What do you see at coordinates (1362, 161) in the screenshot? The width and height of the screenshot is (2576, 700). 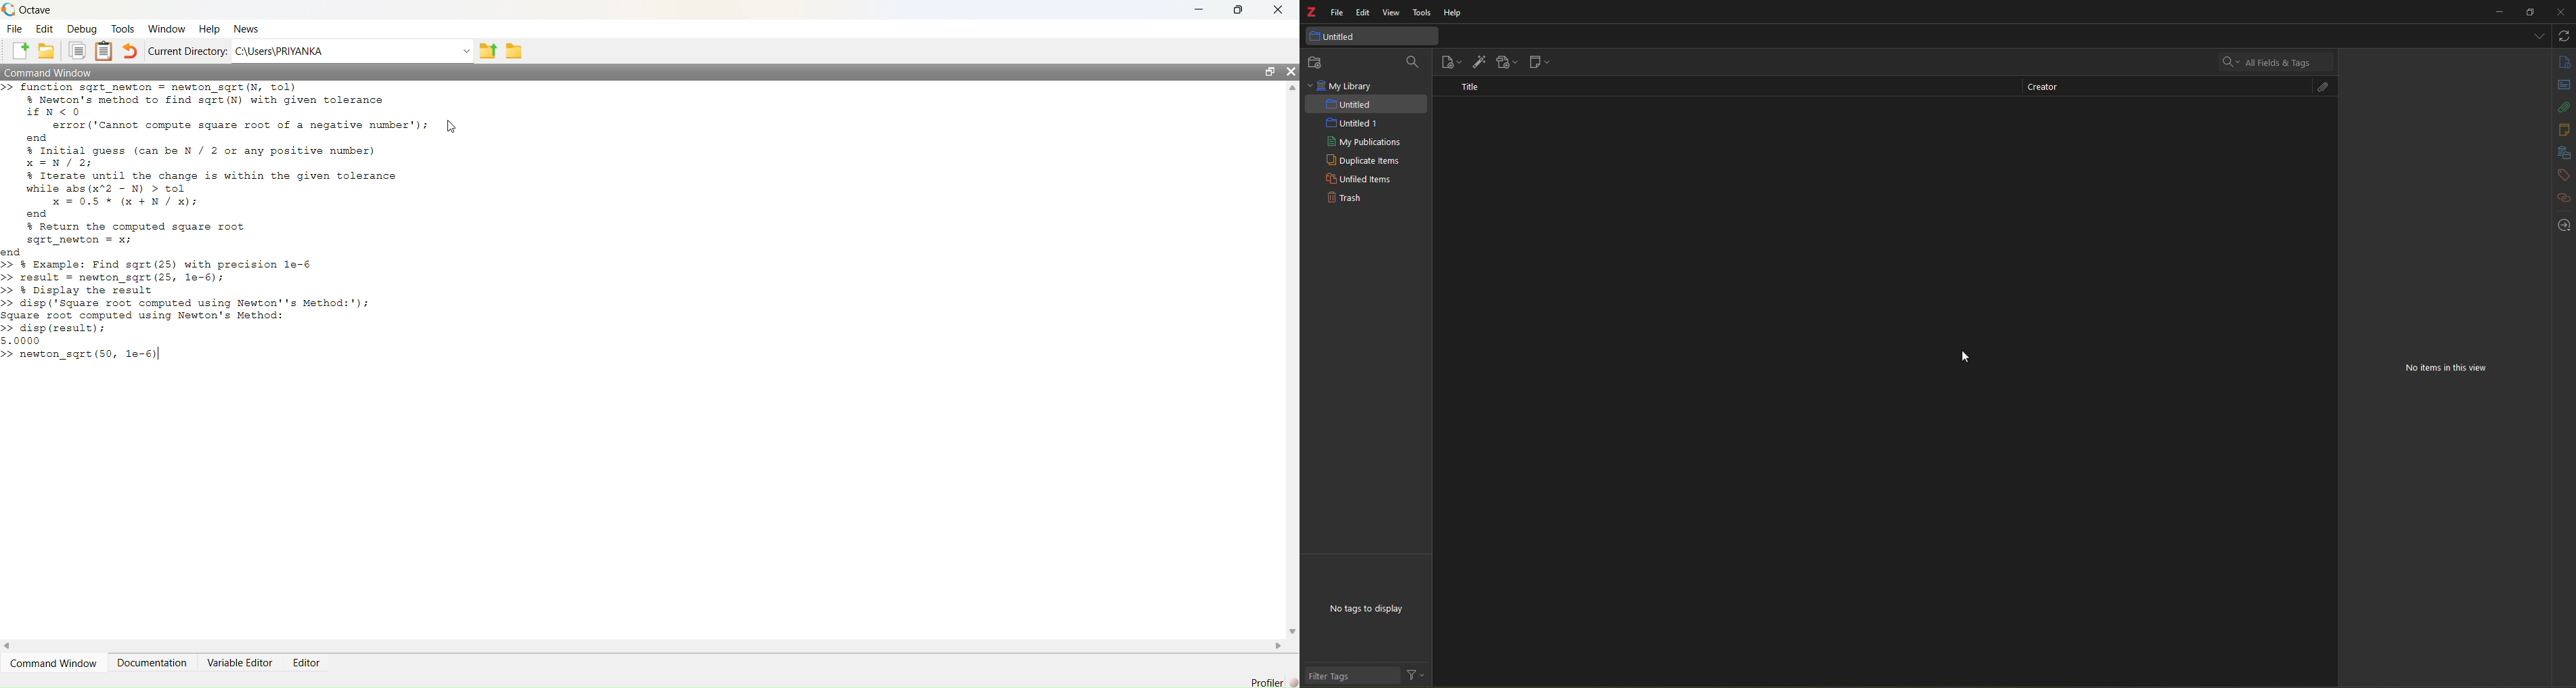 I see `duplicate items` at bounding box center [1362, 161].